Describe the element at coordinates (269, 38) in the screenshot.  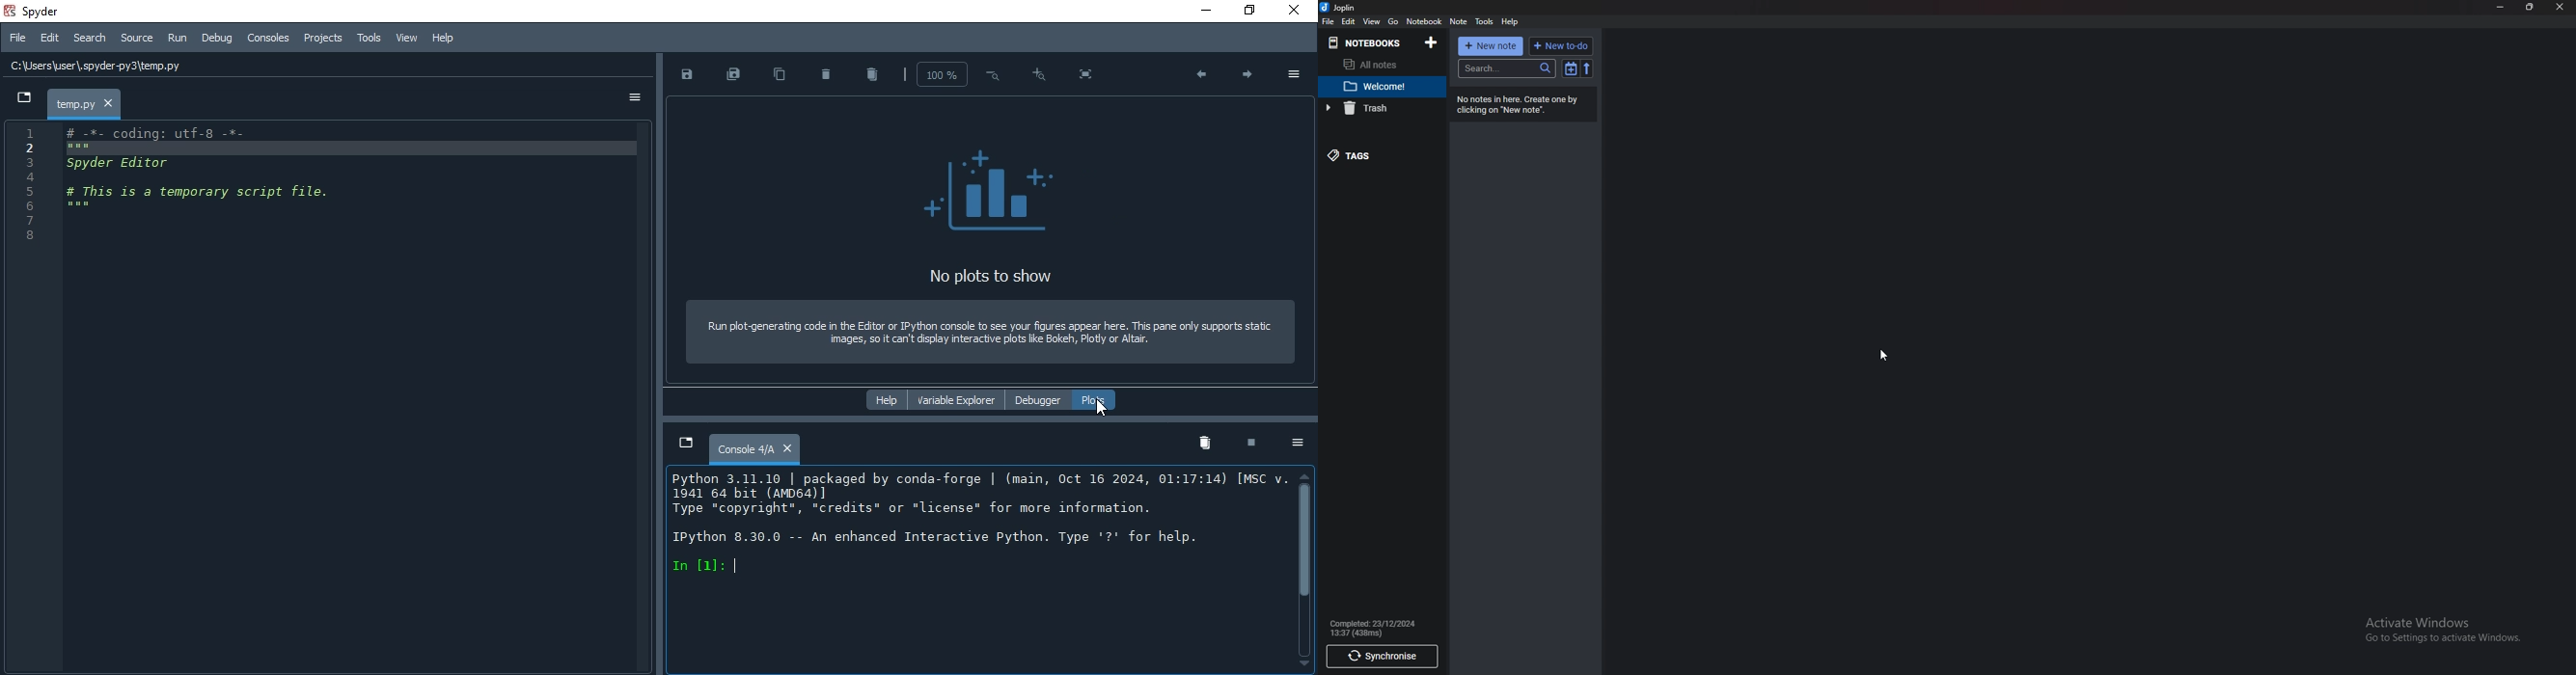
I see `Consoles` at that location.